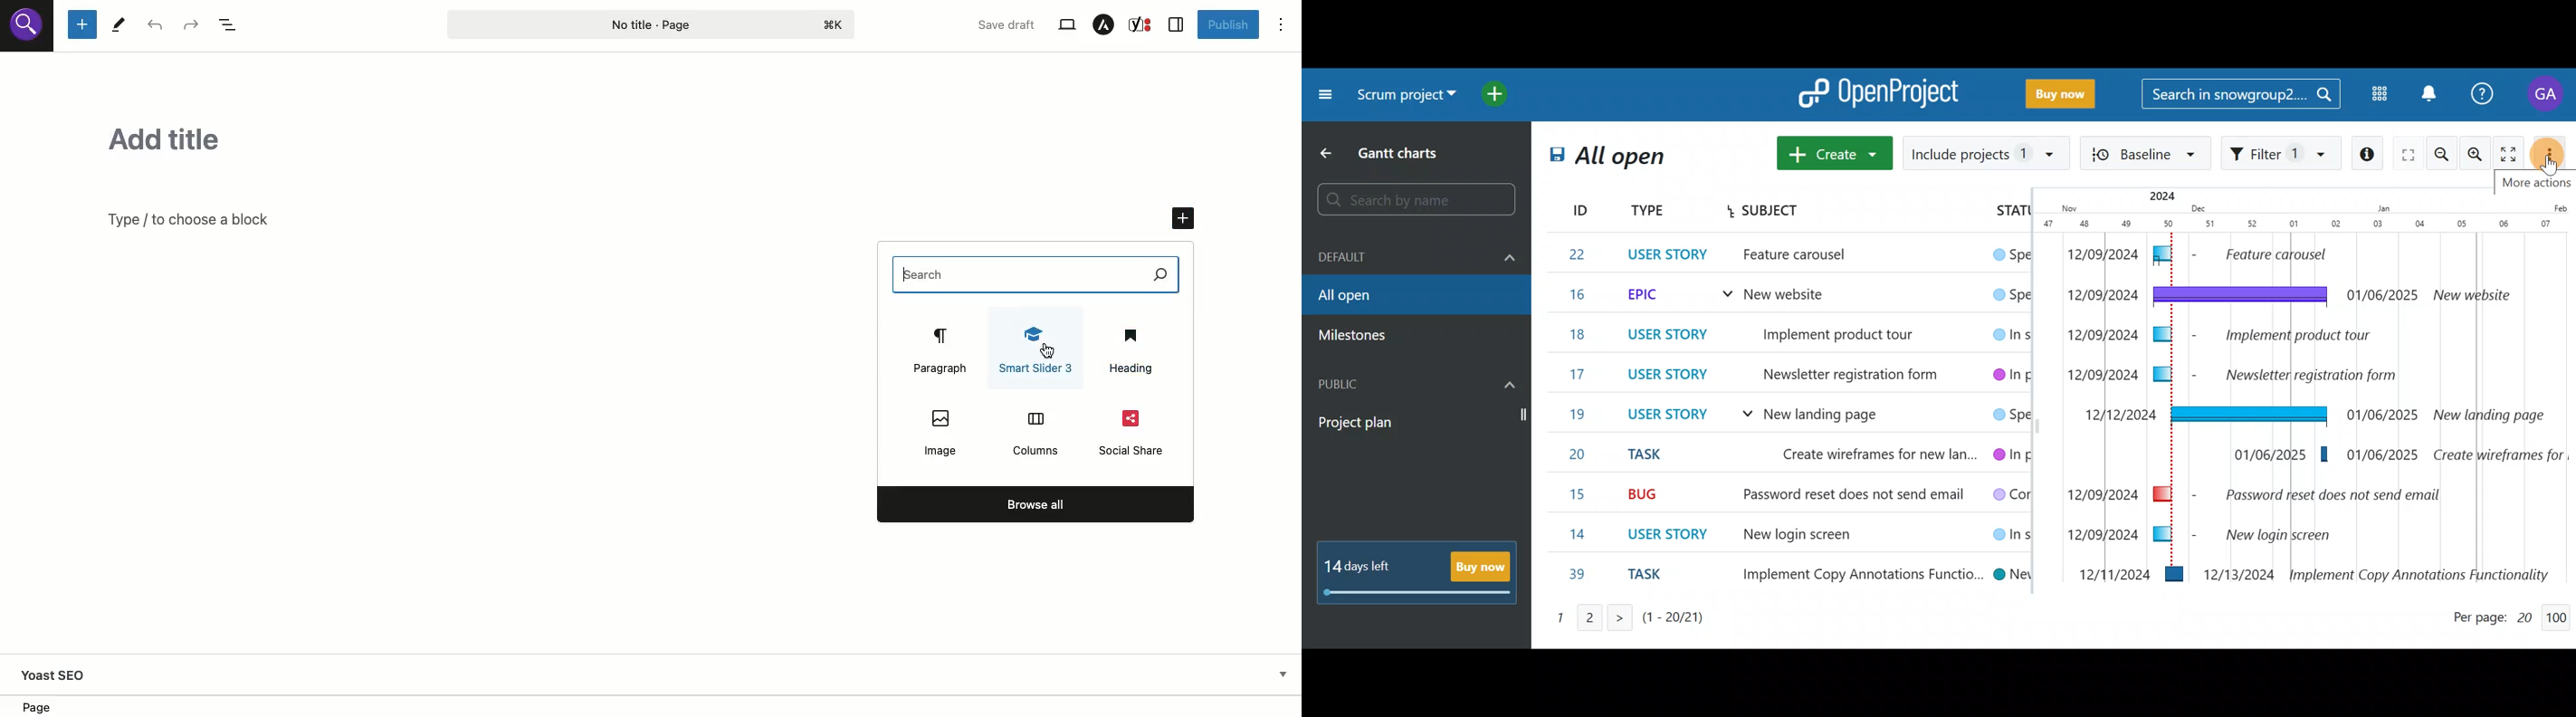  What do you see at coordinates (2547, 97) in the screenshot?
I see `Account name` at bounding box center [2547, 97].